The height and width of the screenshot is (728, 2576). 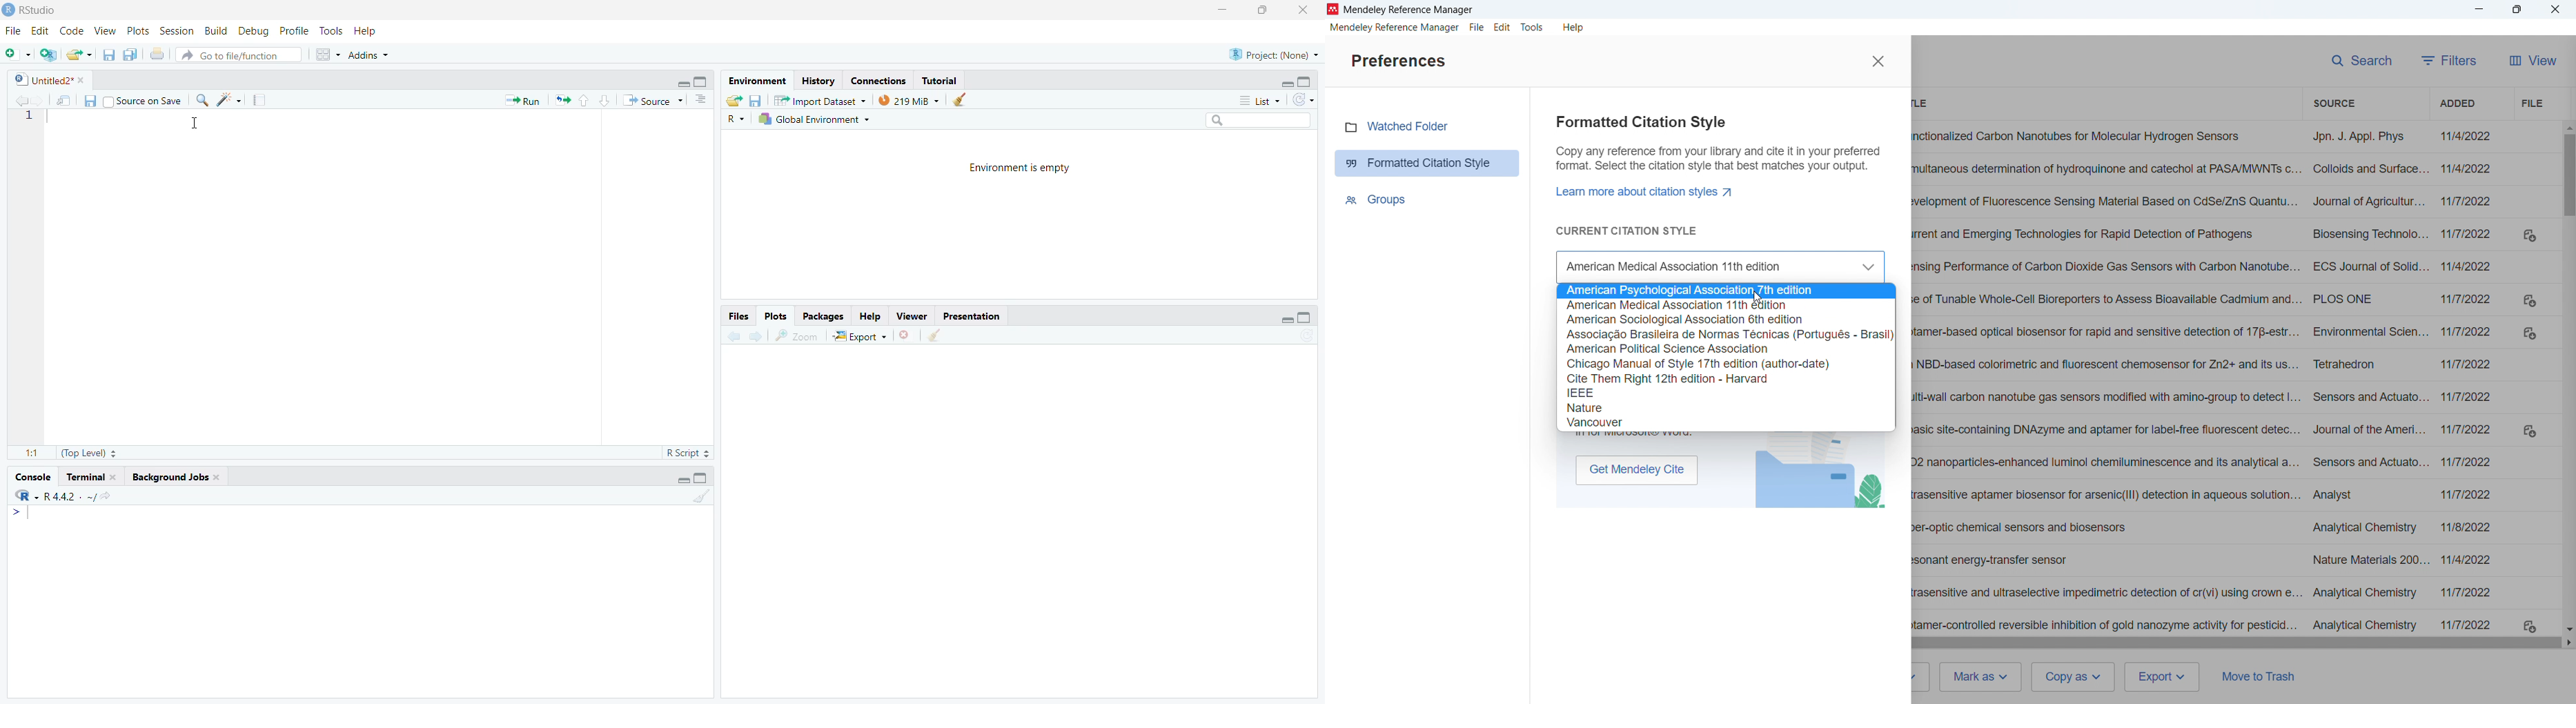 What do you see at coordinates (2535, 61) in the screenshot?
I see `View ` at bounding box center [2535, 61].